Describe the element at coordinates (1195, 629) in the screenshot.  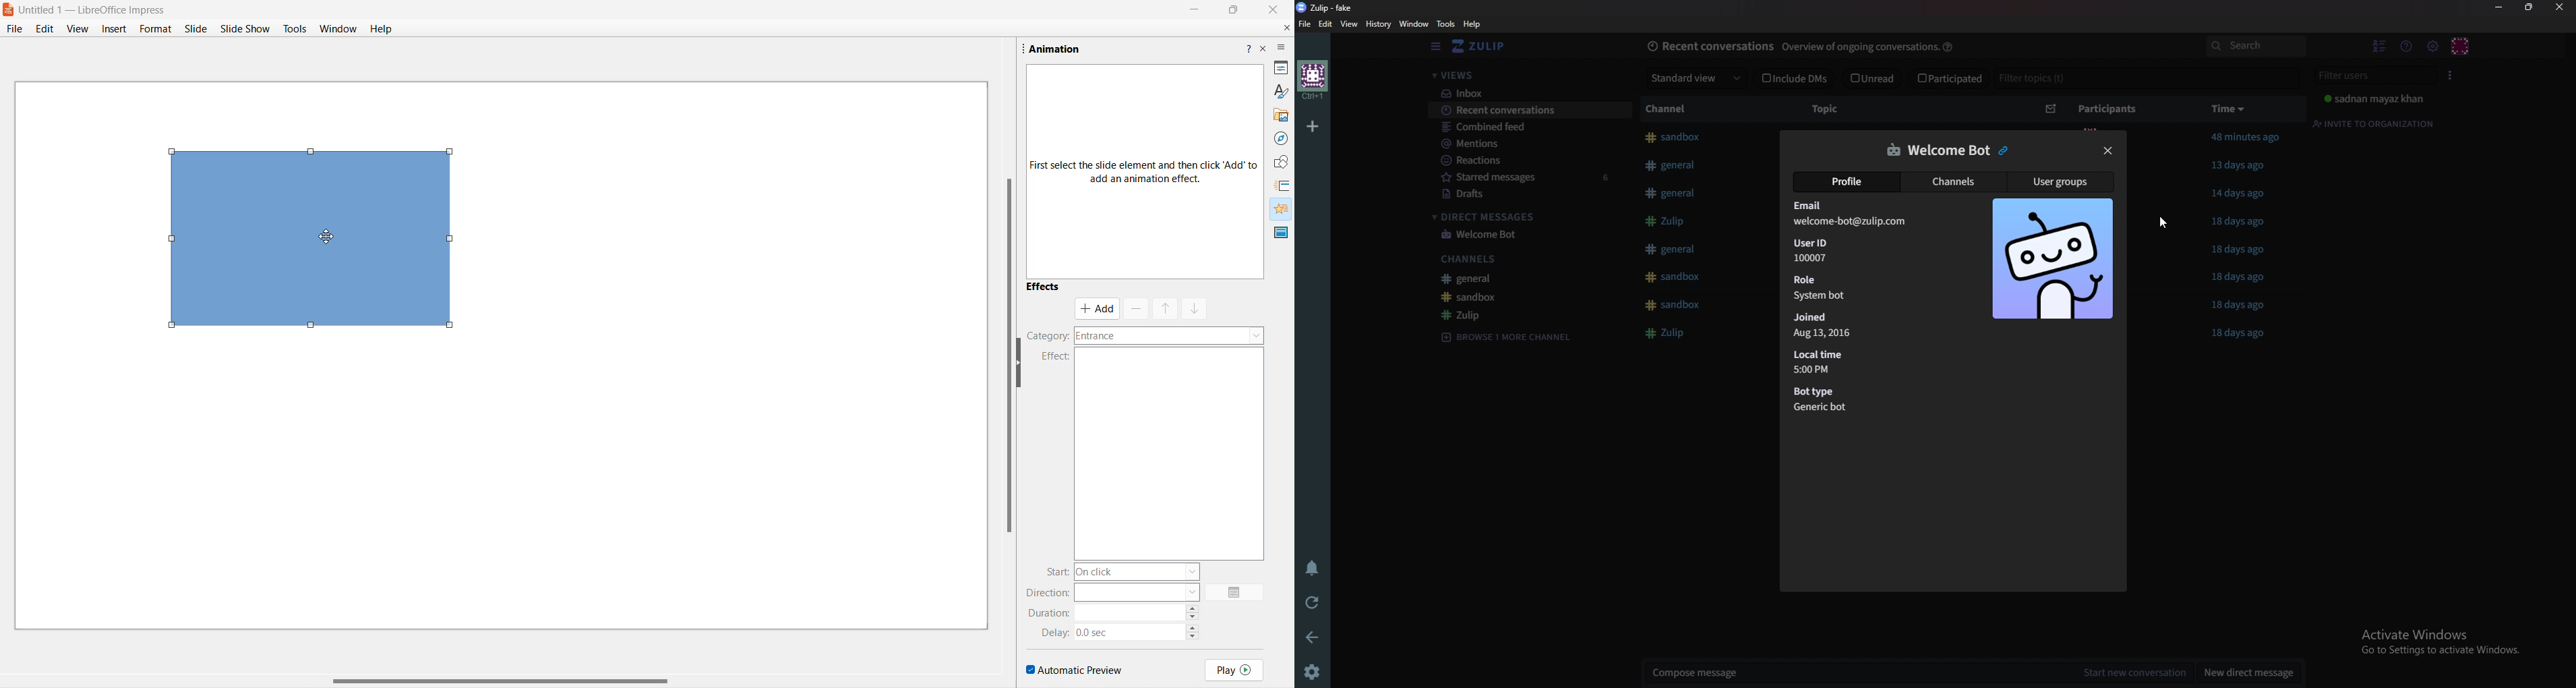
I see `increase/decrease` at that location.